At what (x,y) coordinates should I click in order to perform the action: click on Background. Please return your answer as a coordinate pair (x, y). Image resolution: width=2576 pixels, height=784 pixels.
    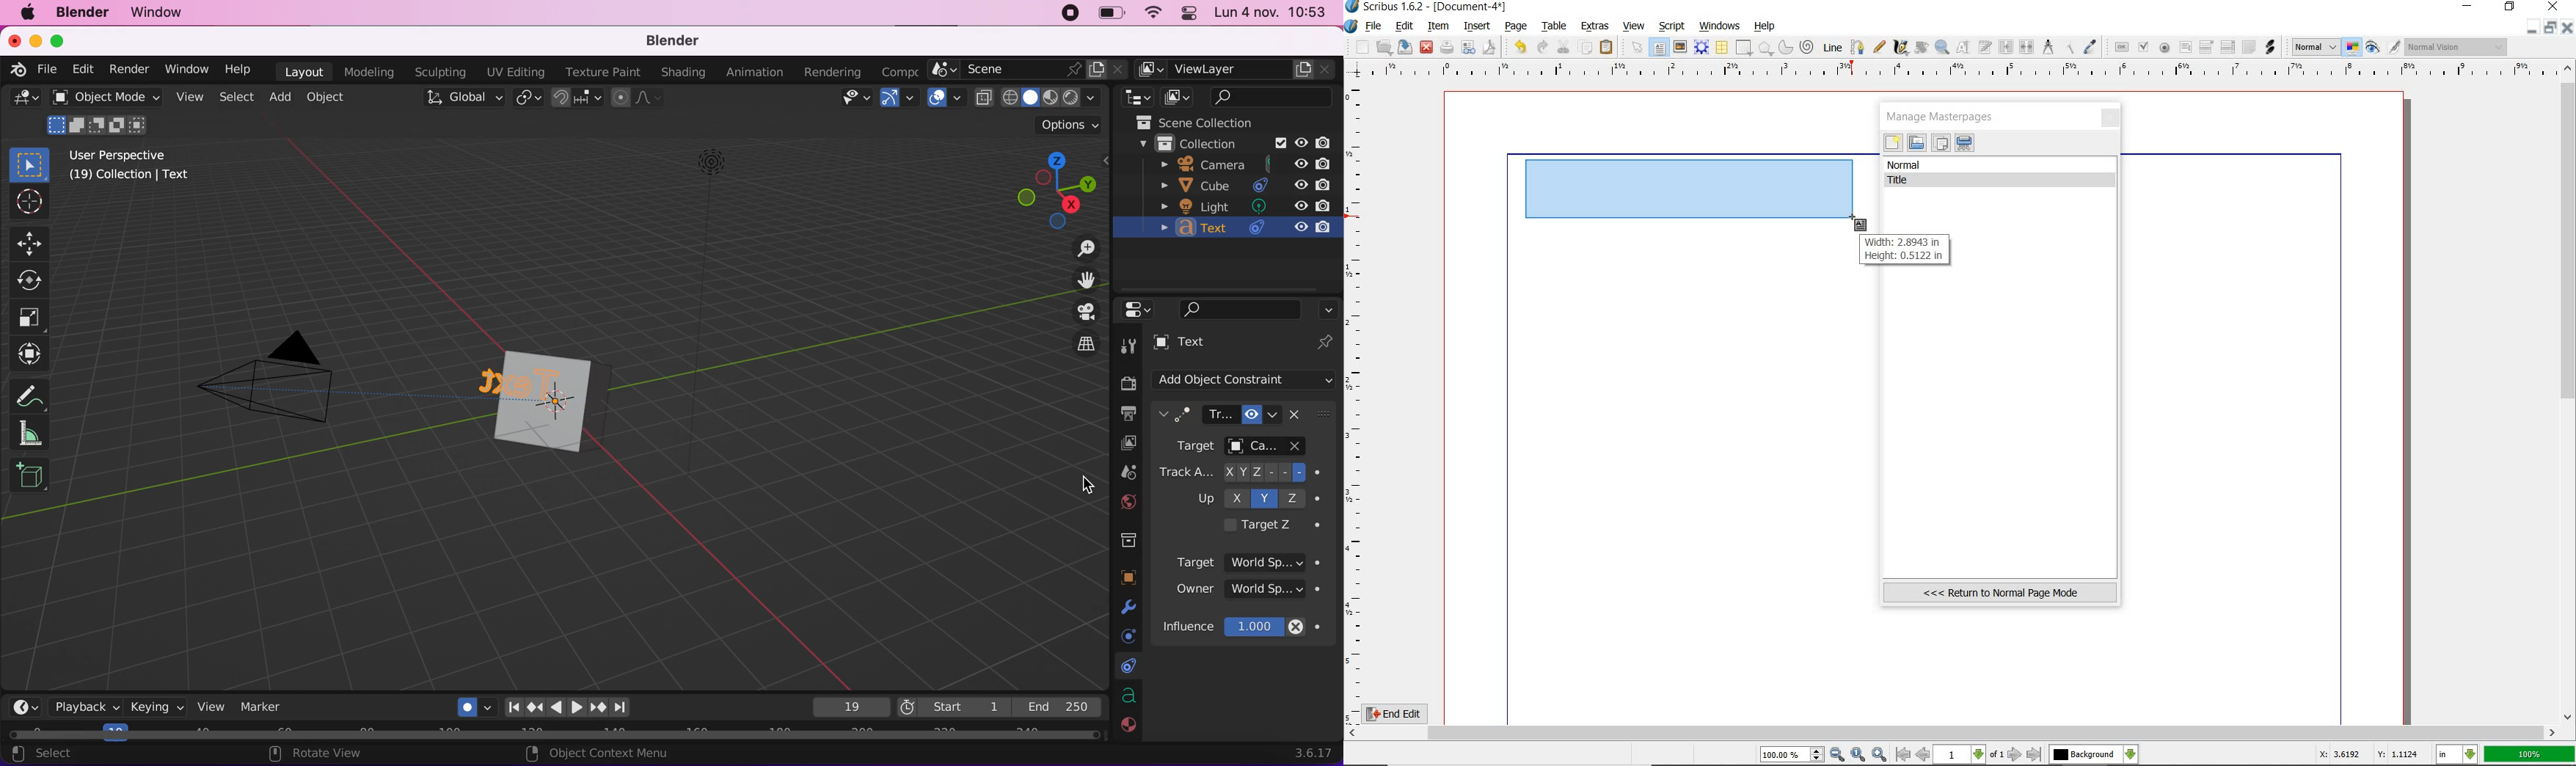
    Looking at the image, I should click on (2094, 755).